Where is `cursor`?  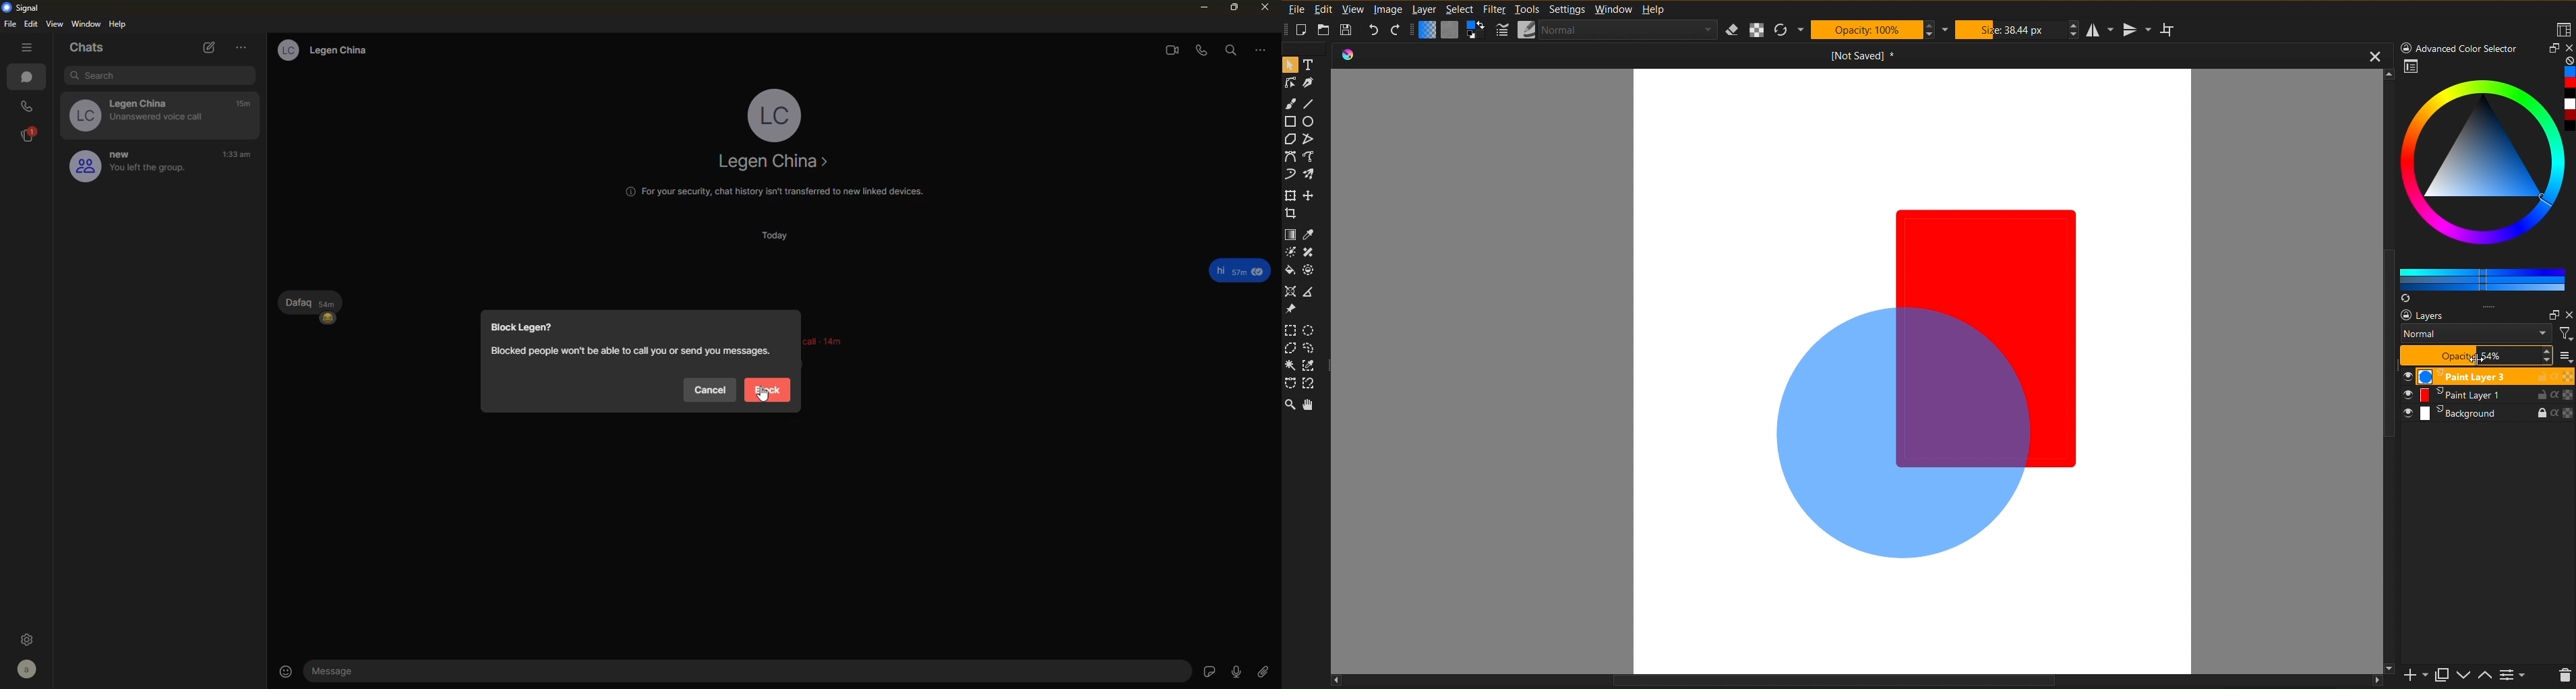 cursor is located at coordinates (2474, 358).